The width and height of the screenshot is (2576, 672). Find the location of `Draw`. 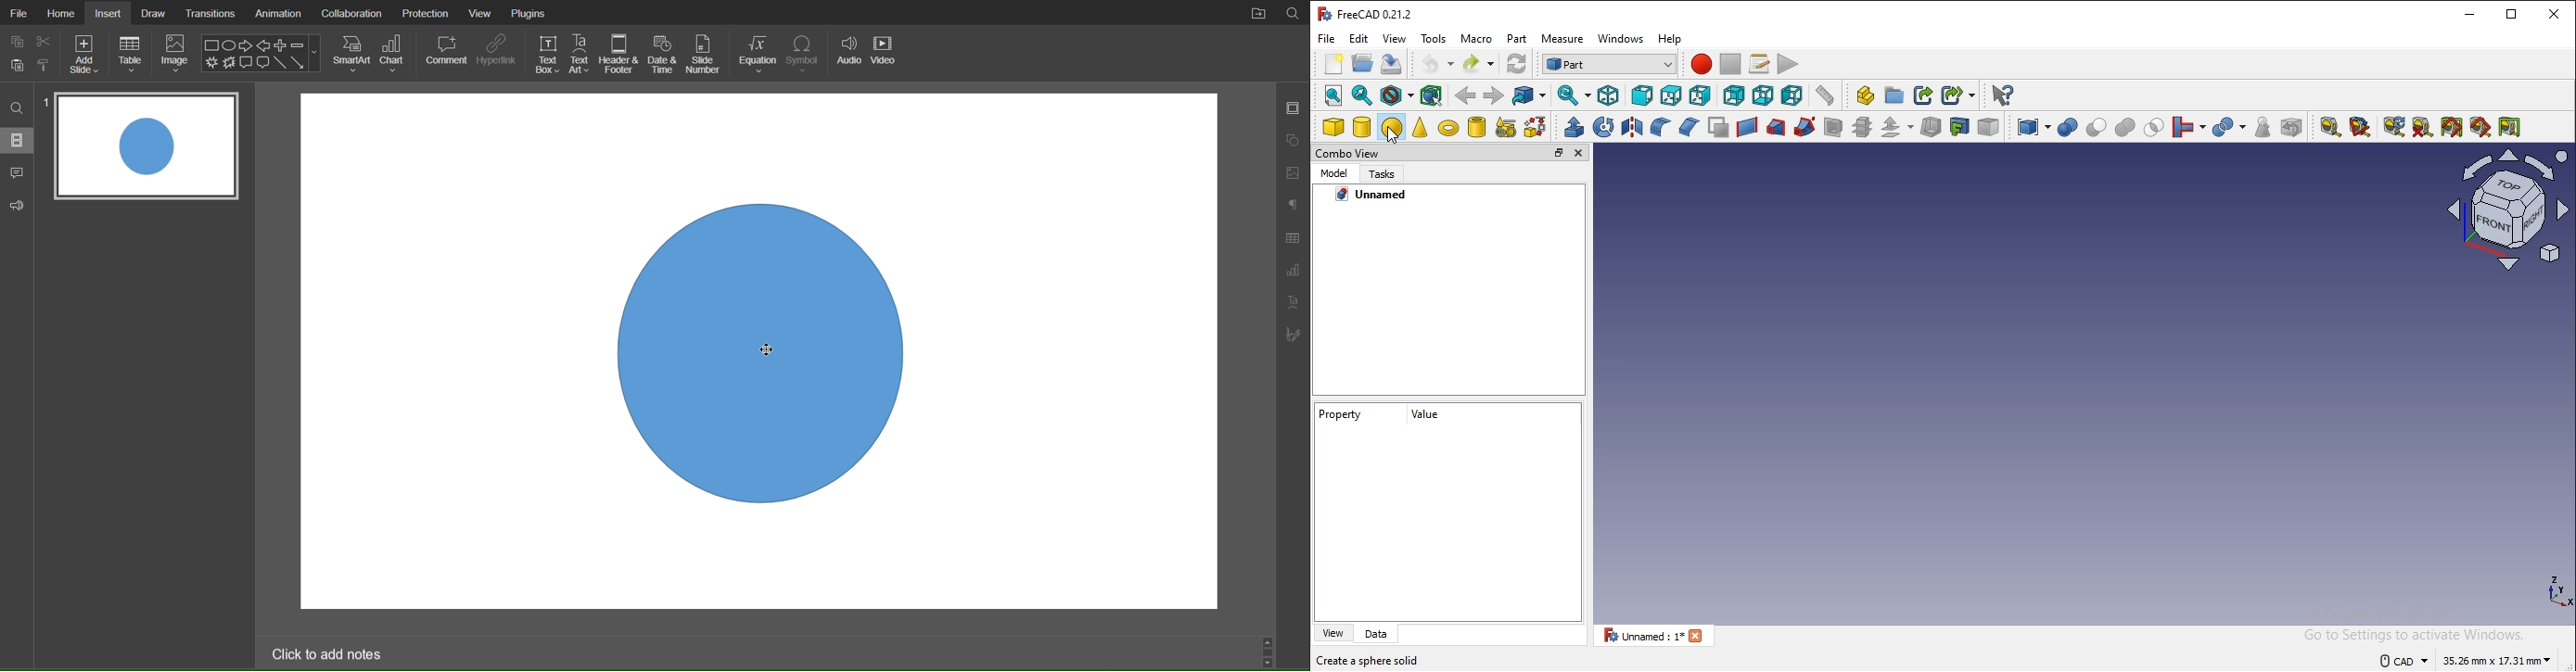

Draw is located at coordinates (155, 12).